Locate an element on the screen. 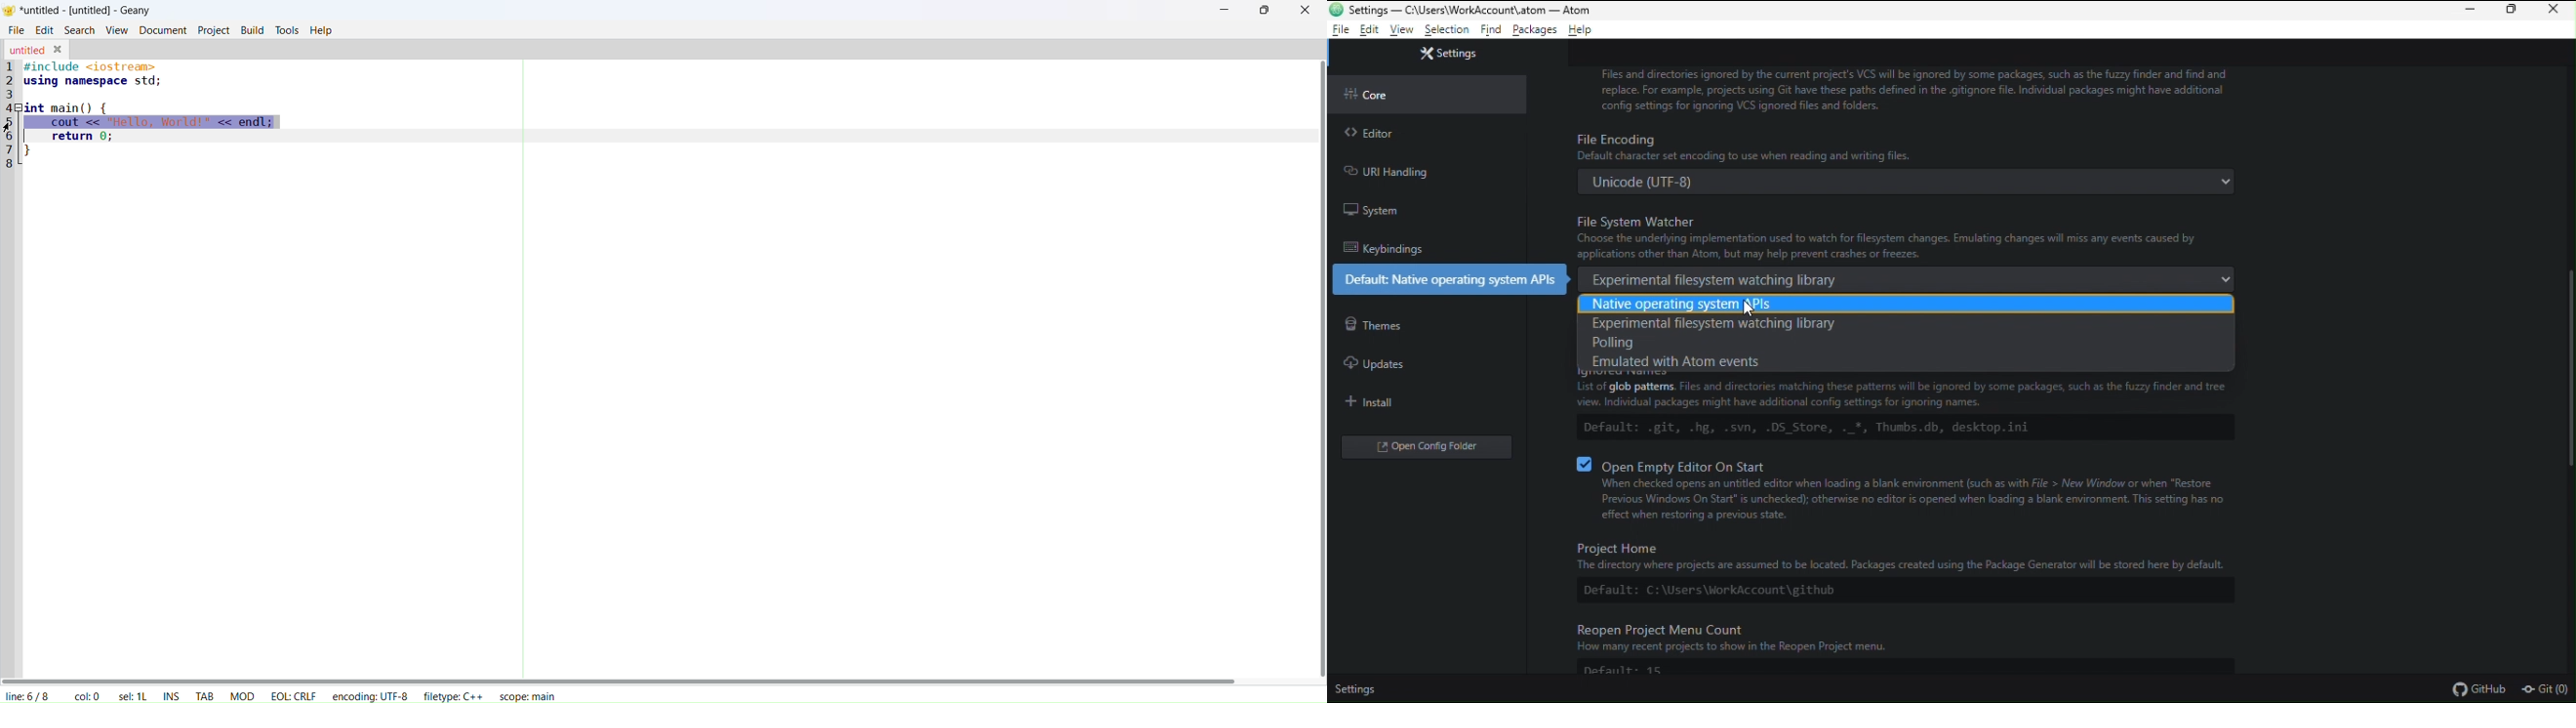 This screenshot has width=2576, height=728. file name and file path is located at coordinates (1463, 10).